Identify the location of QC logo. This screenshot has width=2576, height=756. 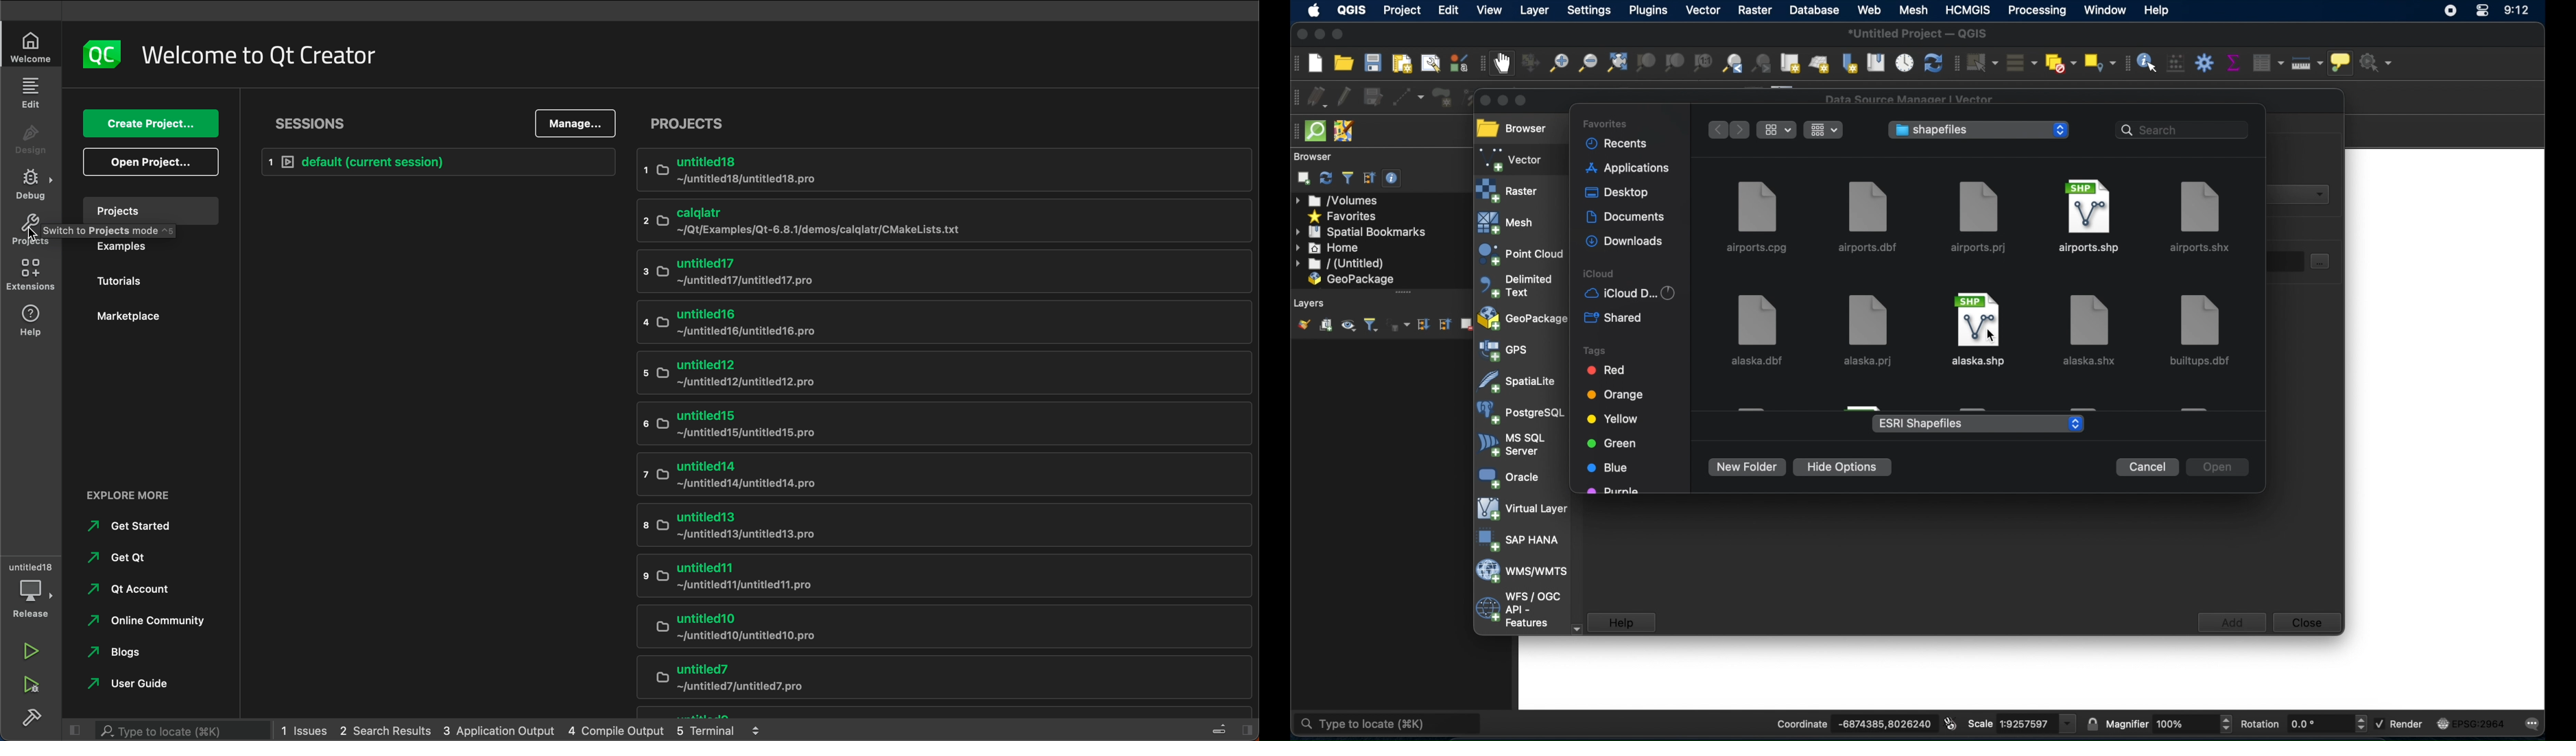
(95, 56).